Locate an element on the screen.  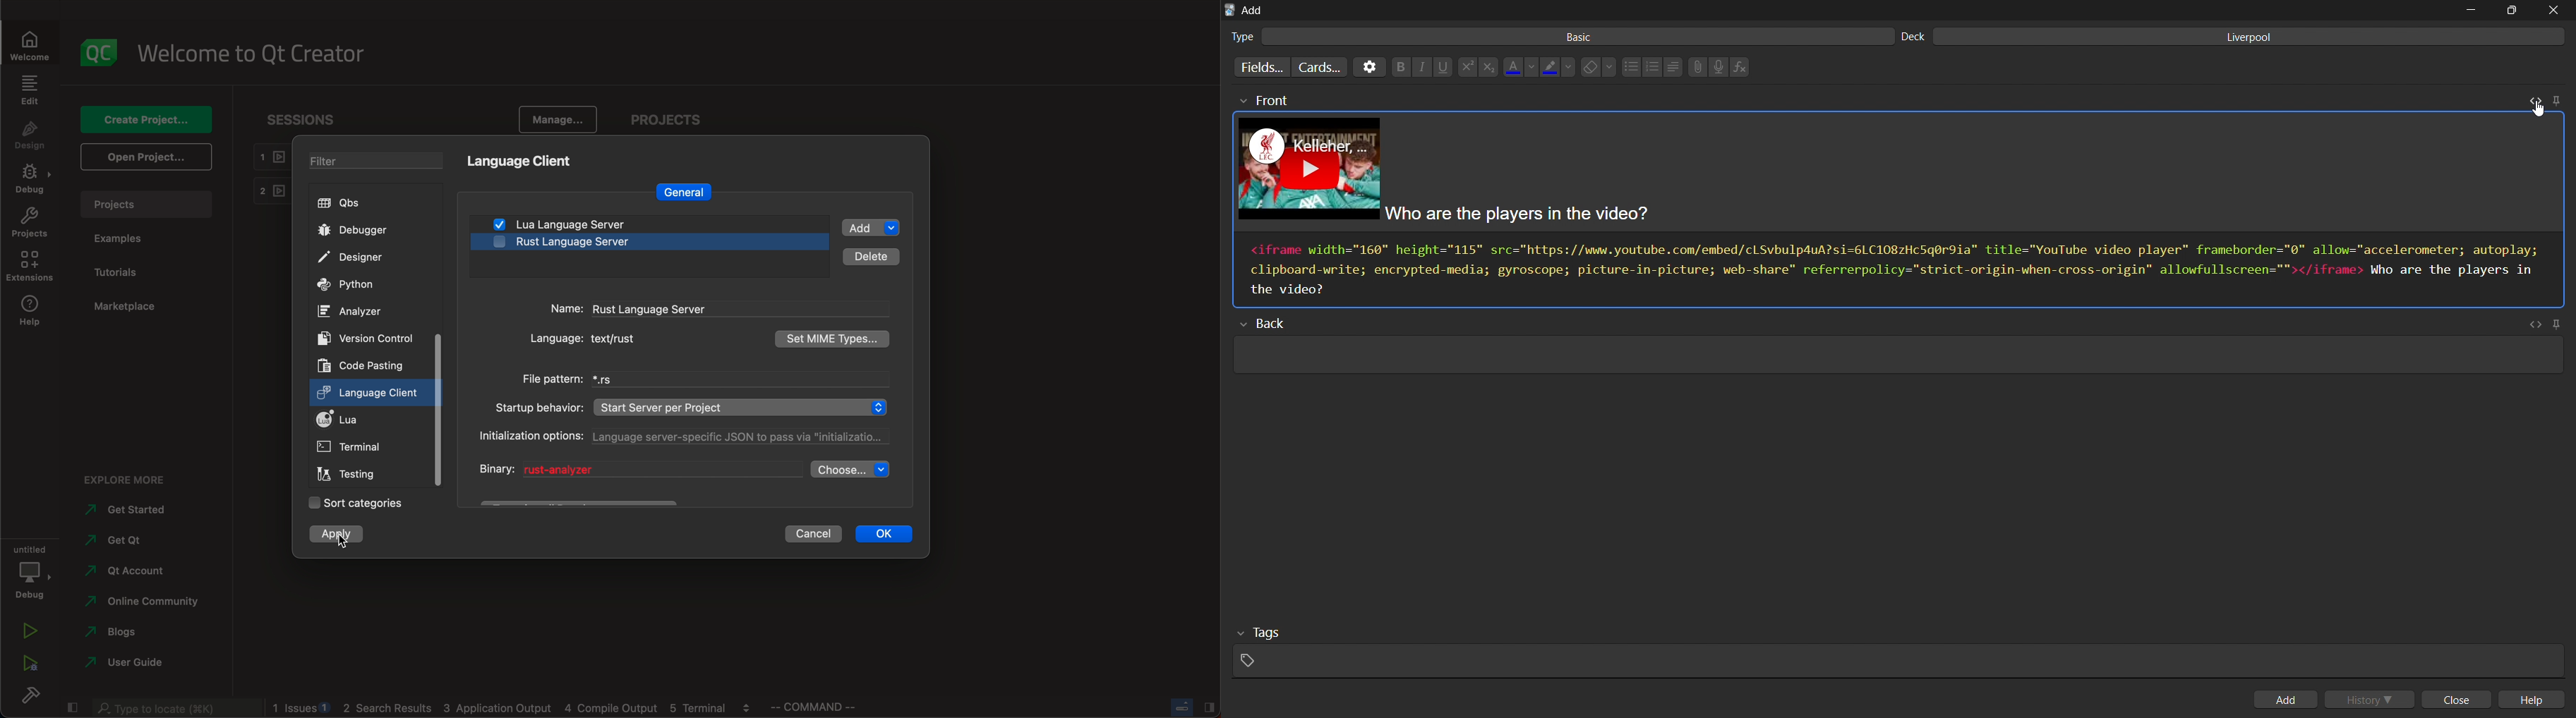
Manage... is located at coordinates (554, 120).